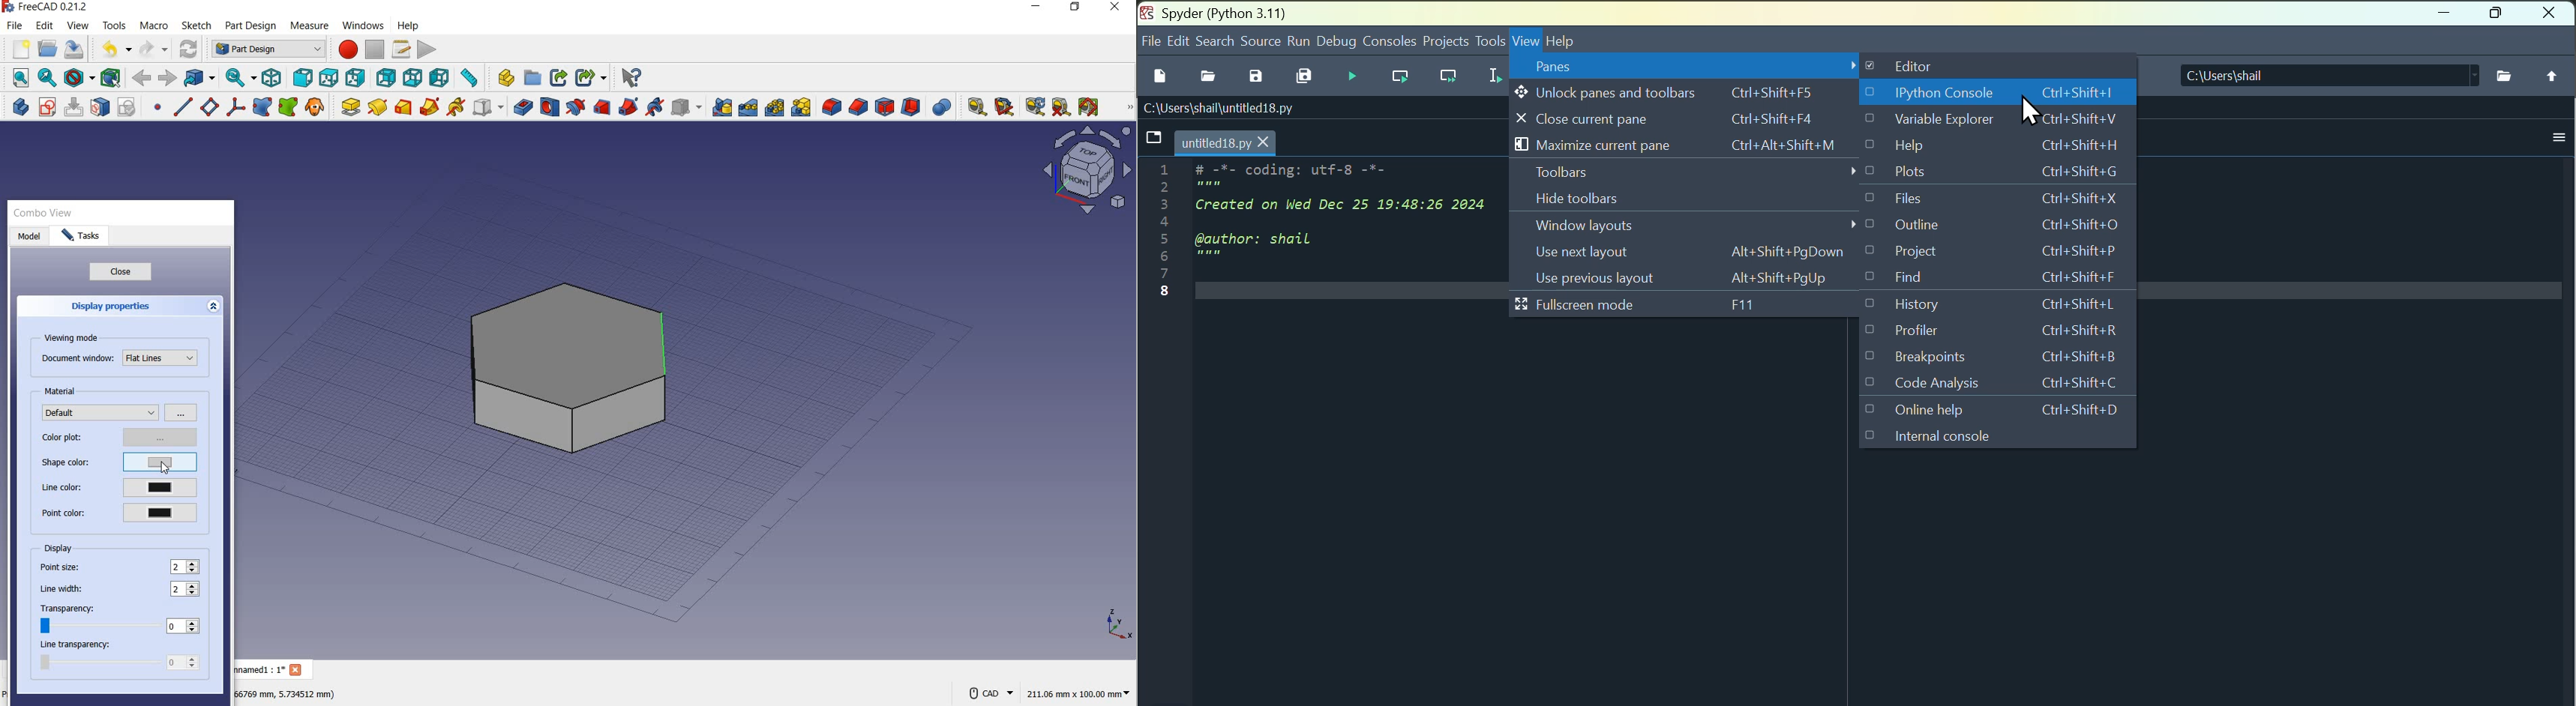 The width and height of the screenshot is (2576, 728). I want to click on create sketch, so click(47, 108).